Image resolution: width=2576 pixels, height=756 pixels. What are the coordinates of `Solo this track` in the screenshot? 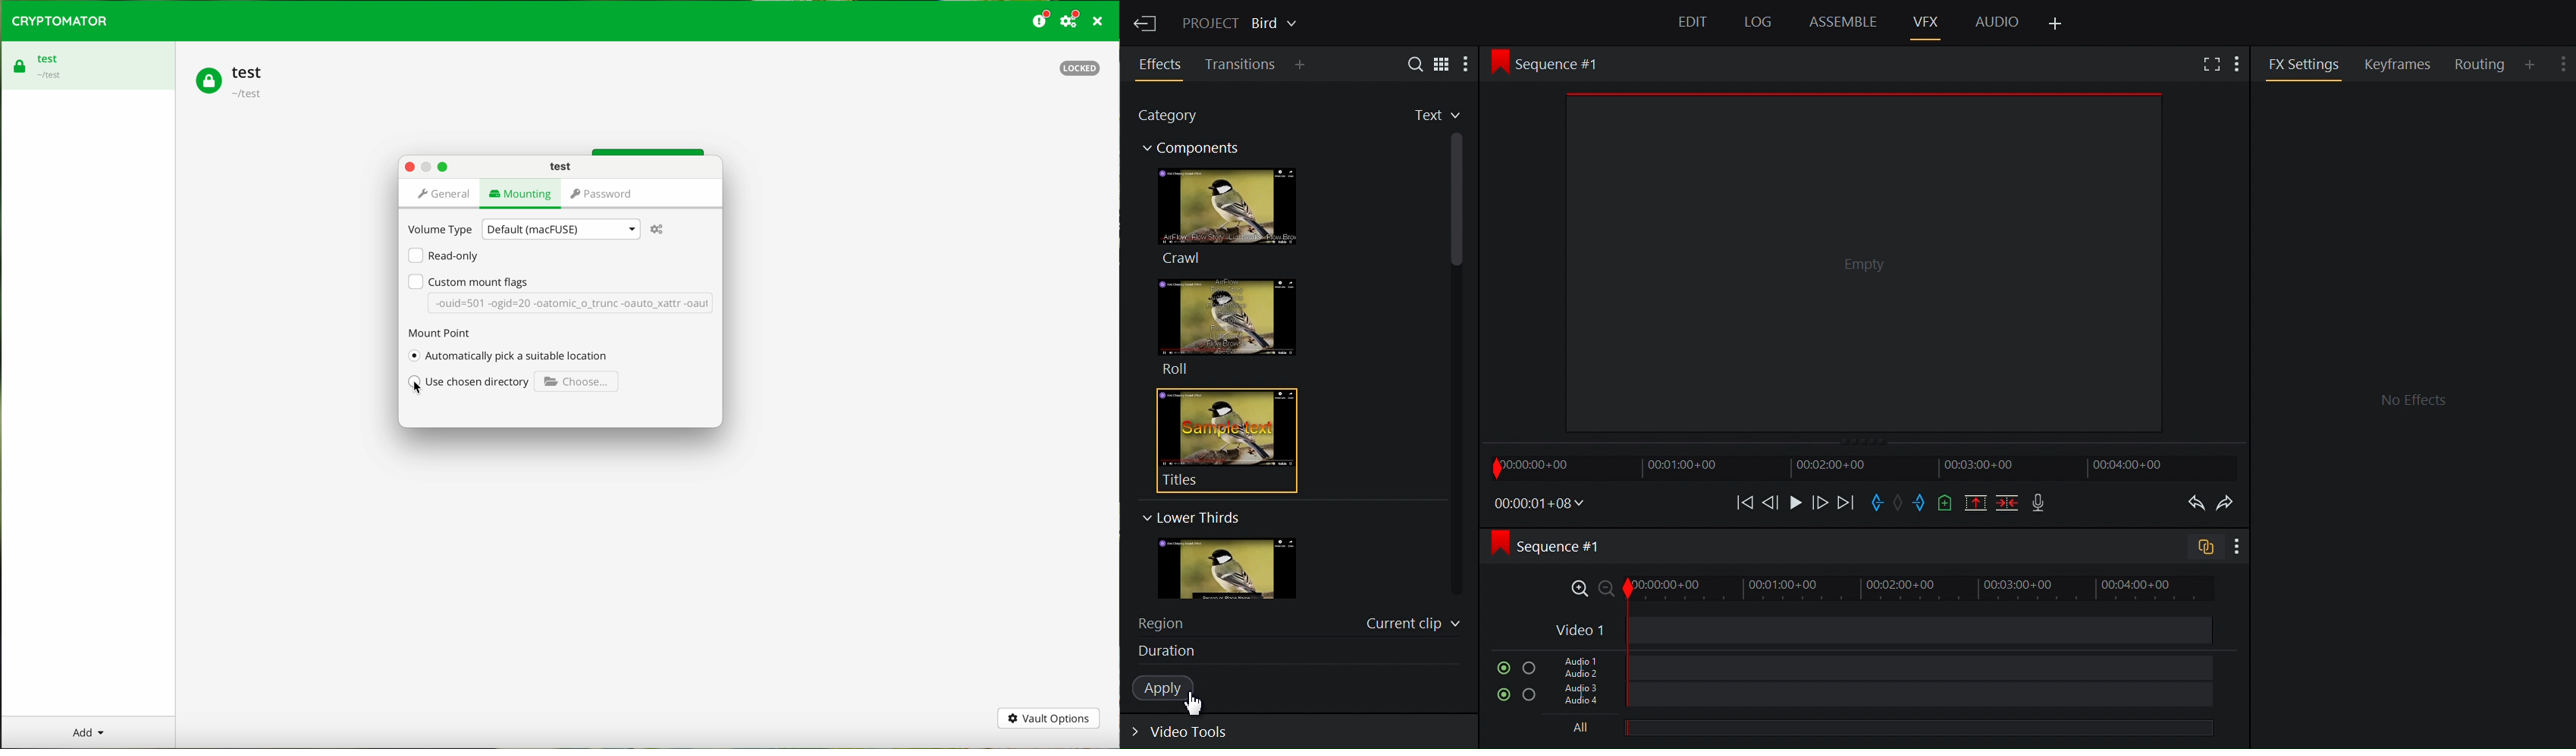 It's located at (1529, 669).